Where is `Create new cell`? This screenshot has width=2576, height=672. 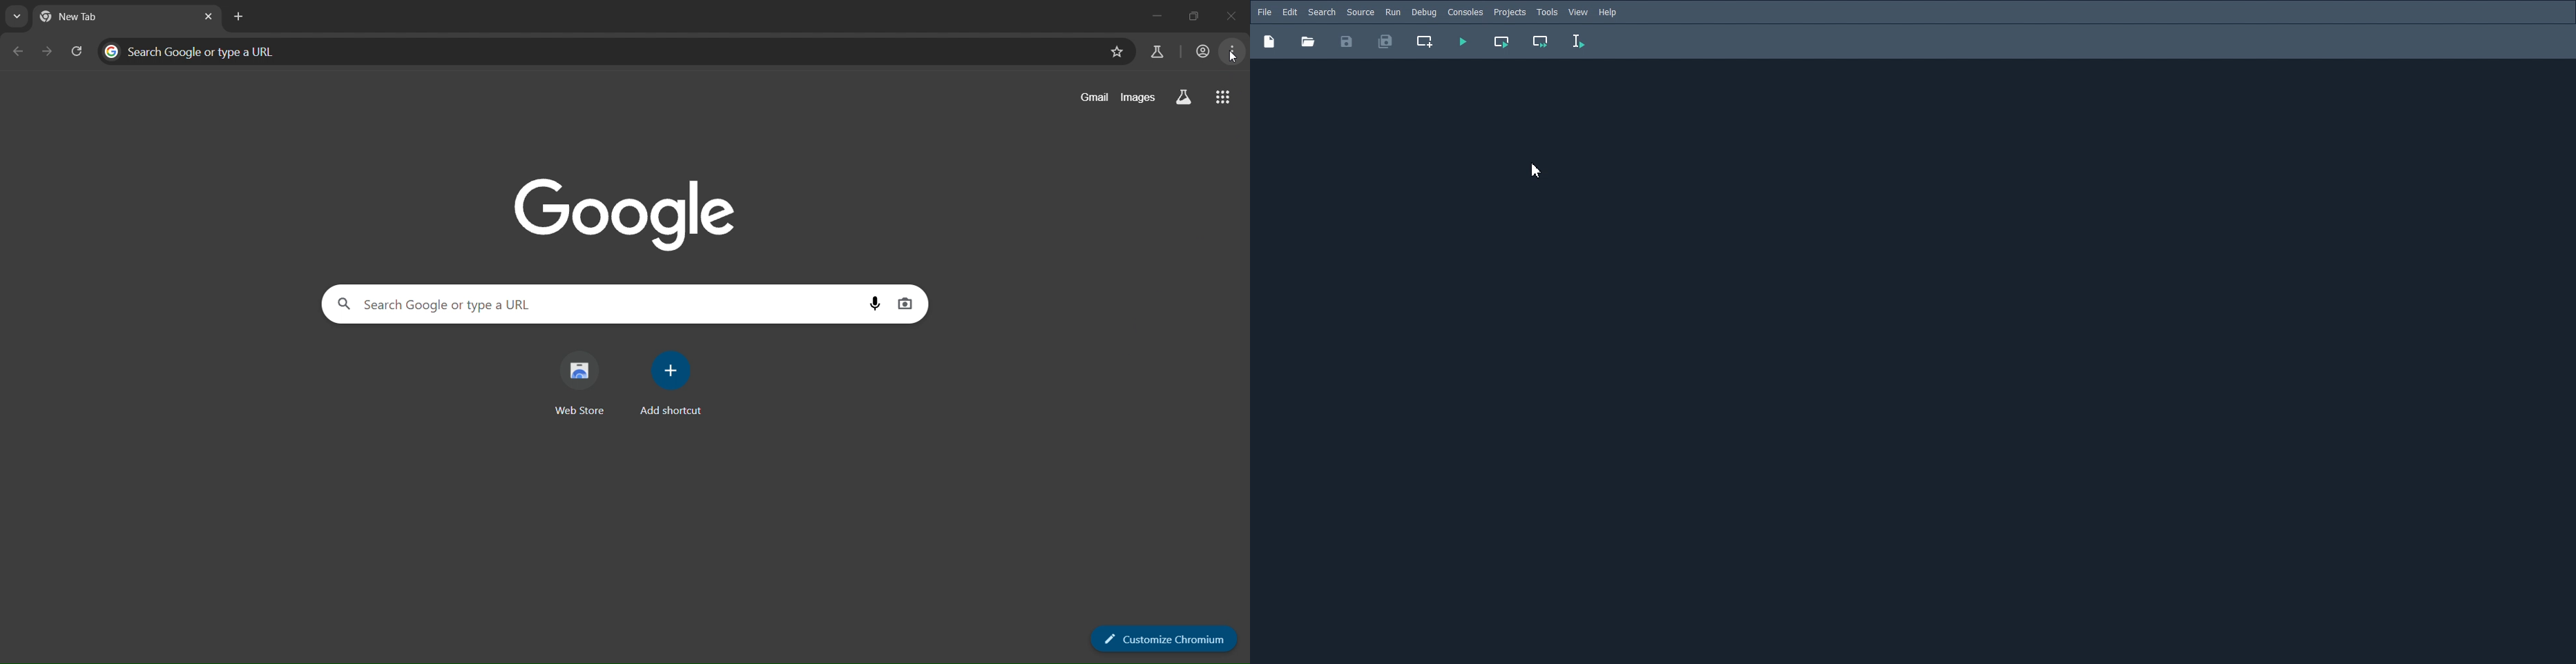
Create new cell is located at coordinates (1425, 41).